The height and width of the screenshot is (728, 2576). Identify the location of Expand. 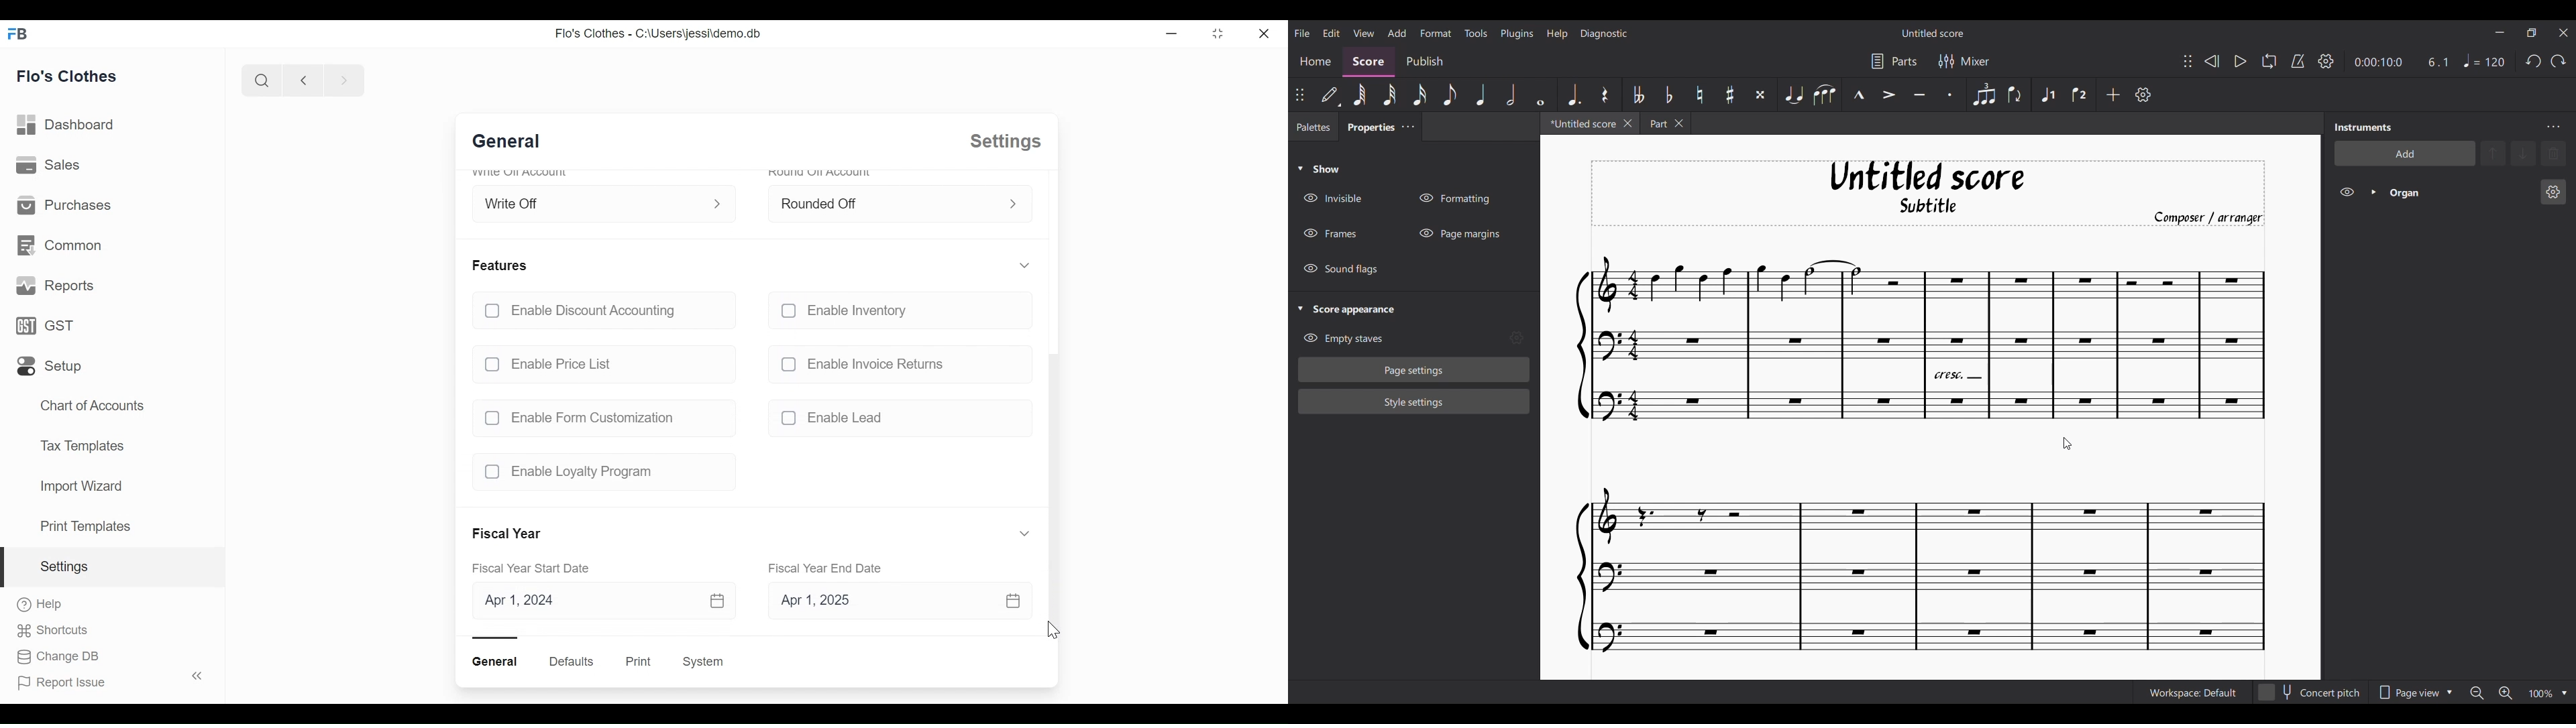
(1025, 533).